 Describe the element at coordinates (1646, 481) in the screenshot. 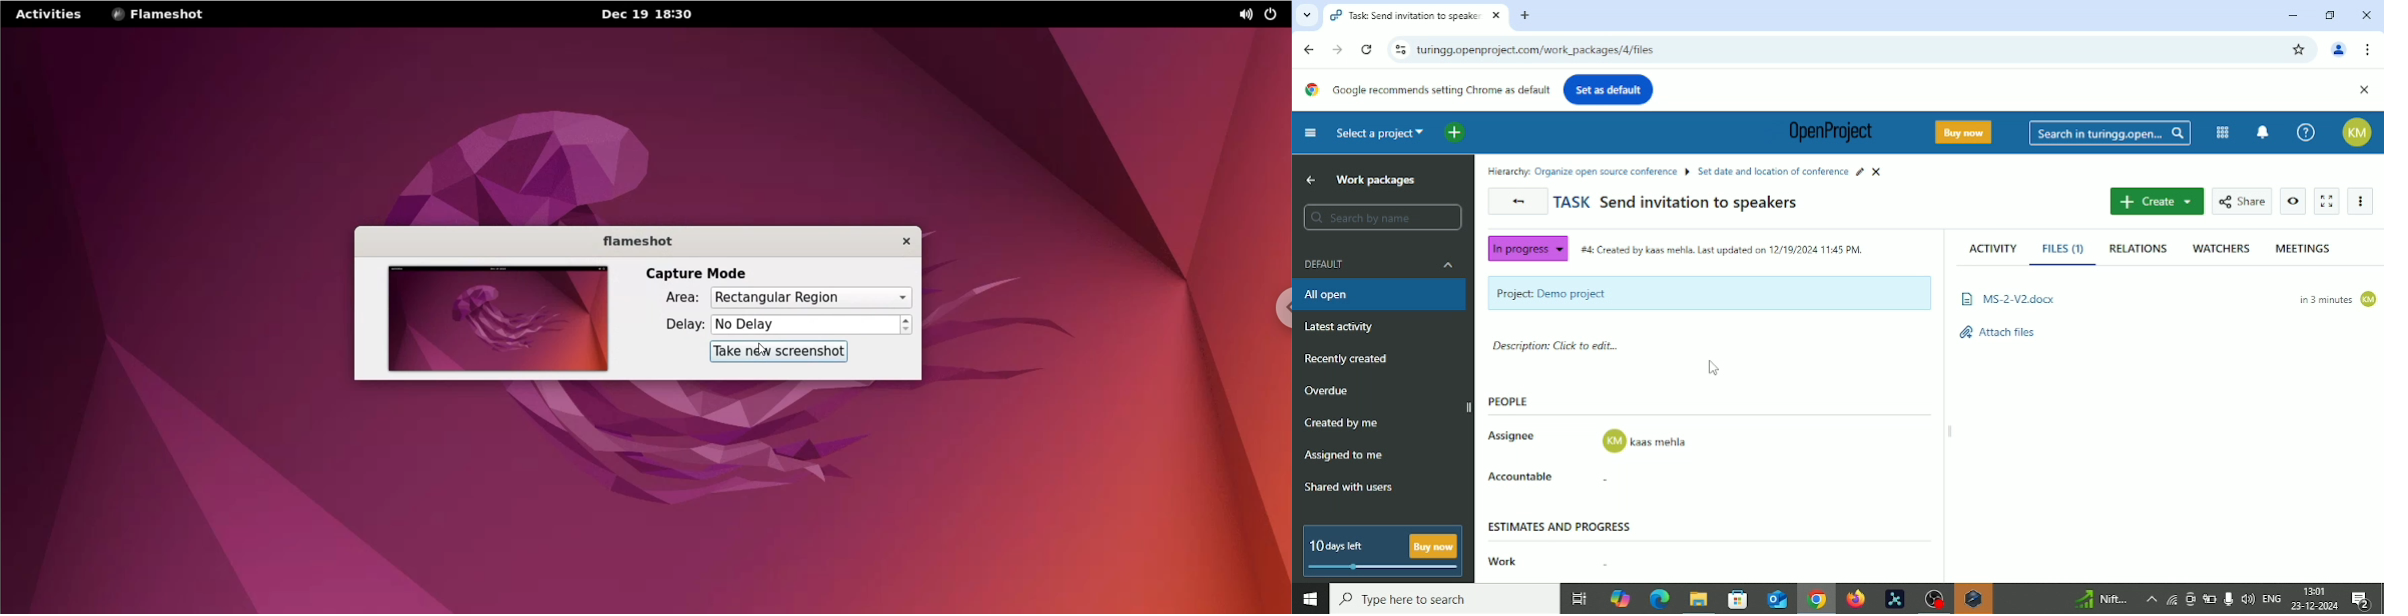

I see `accountable` at that location.